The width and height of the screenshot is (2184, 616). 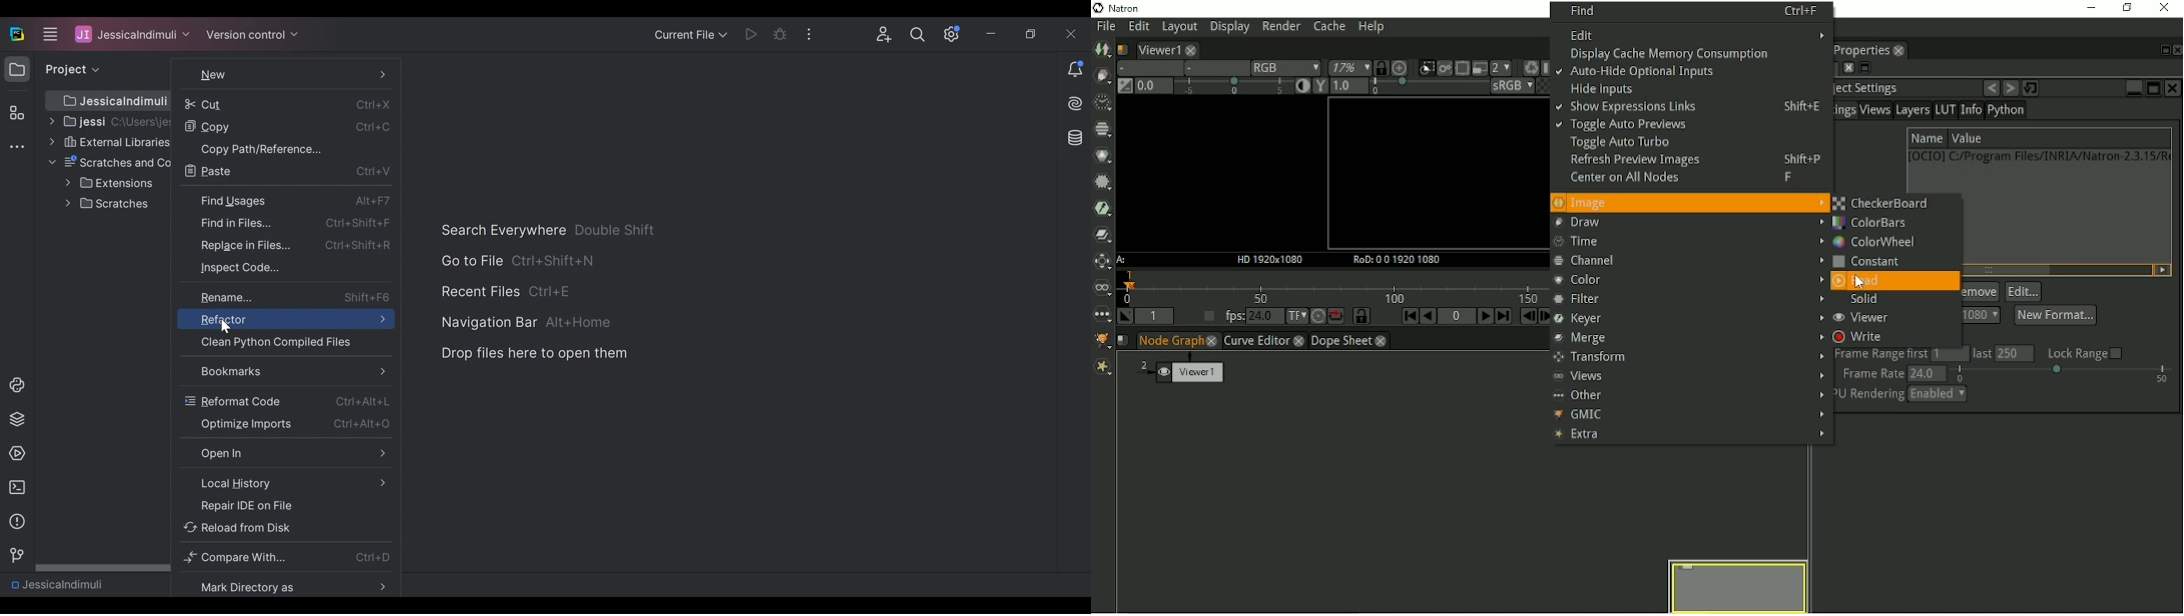 I want to click on Search, so click(x=918, y=35).